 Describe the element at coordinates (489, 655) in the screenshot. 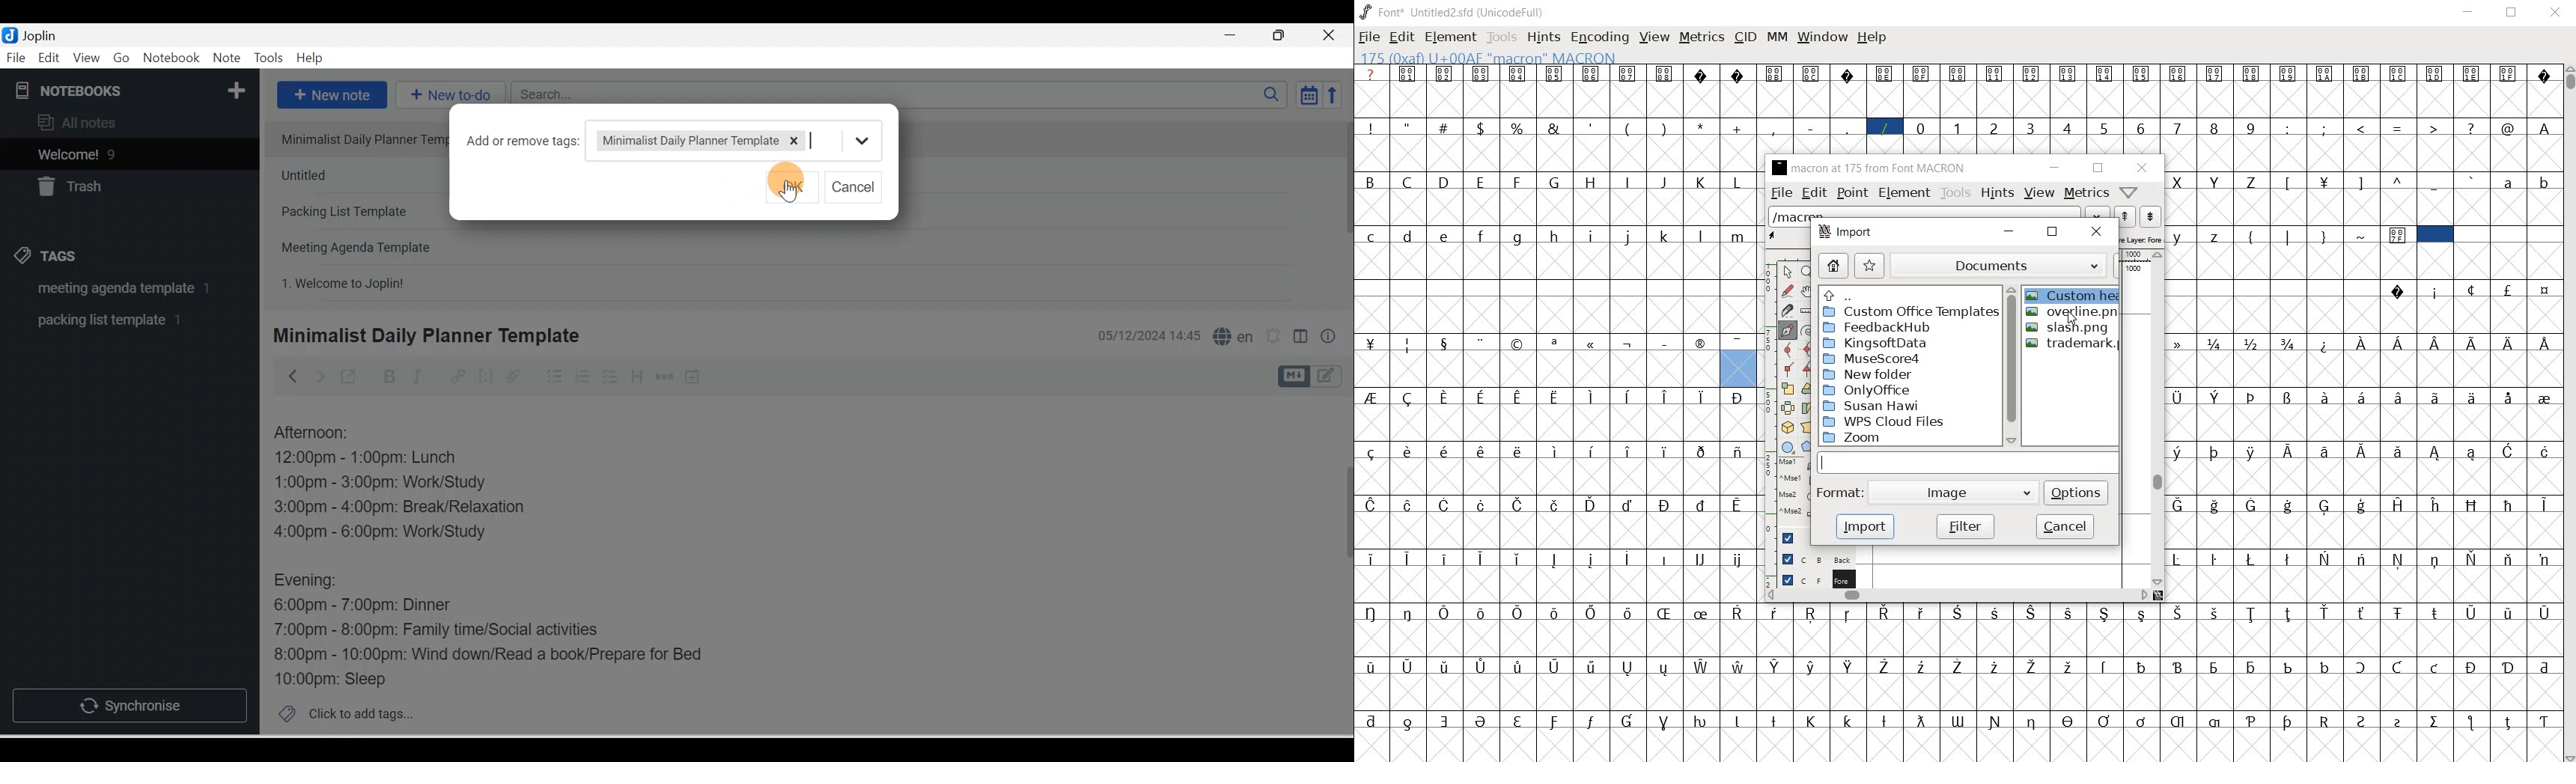

I see `8:00pm - 10:00pm: Wind down/Read a book/Prepare for Bed` at that location.